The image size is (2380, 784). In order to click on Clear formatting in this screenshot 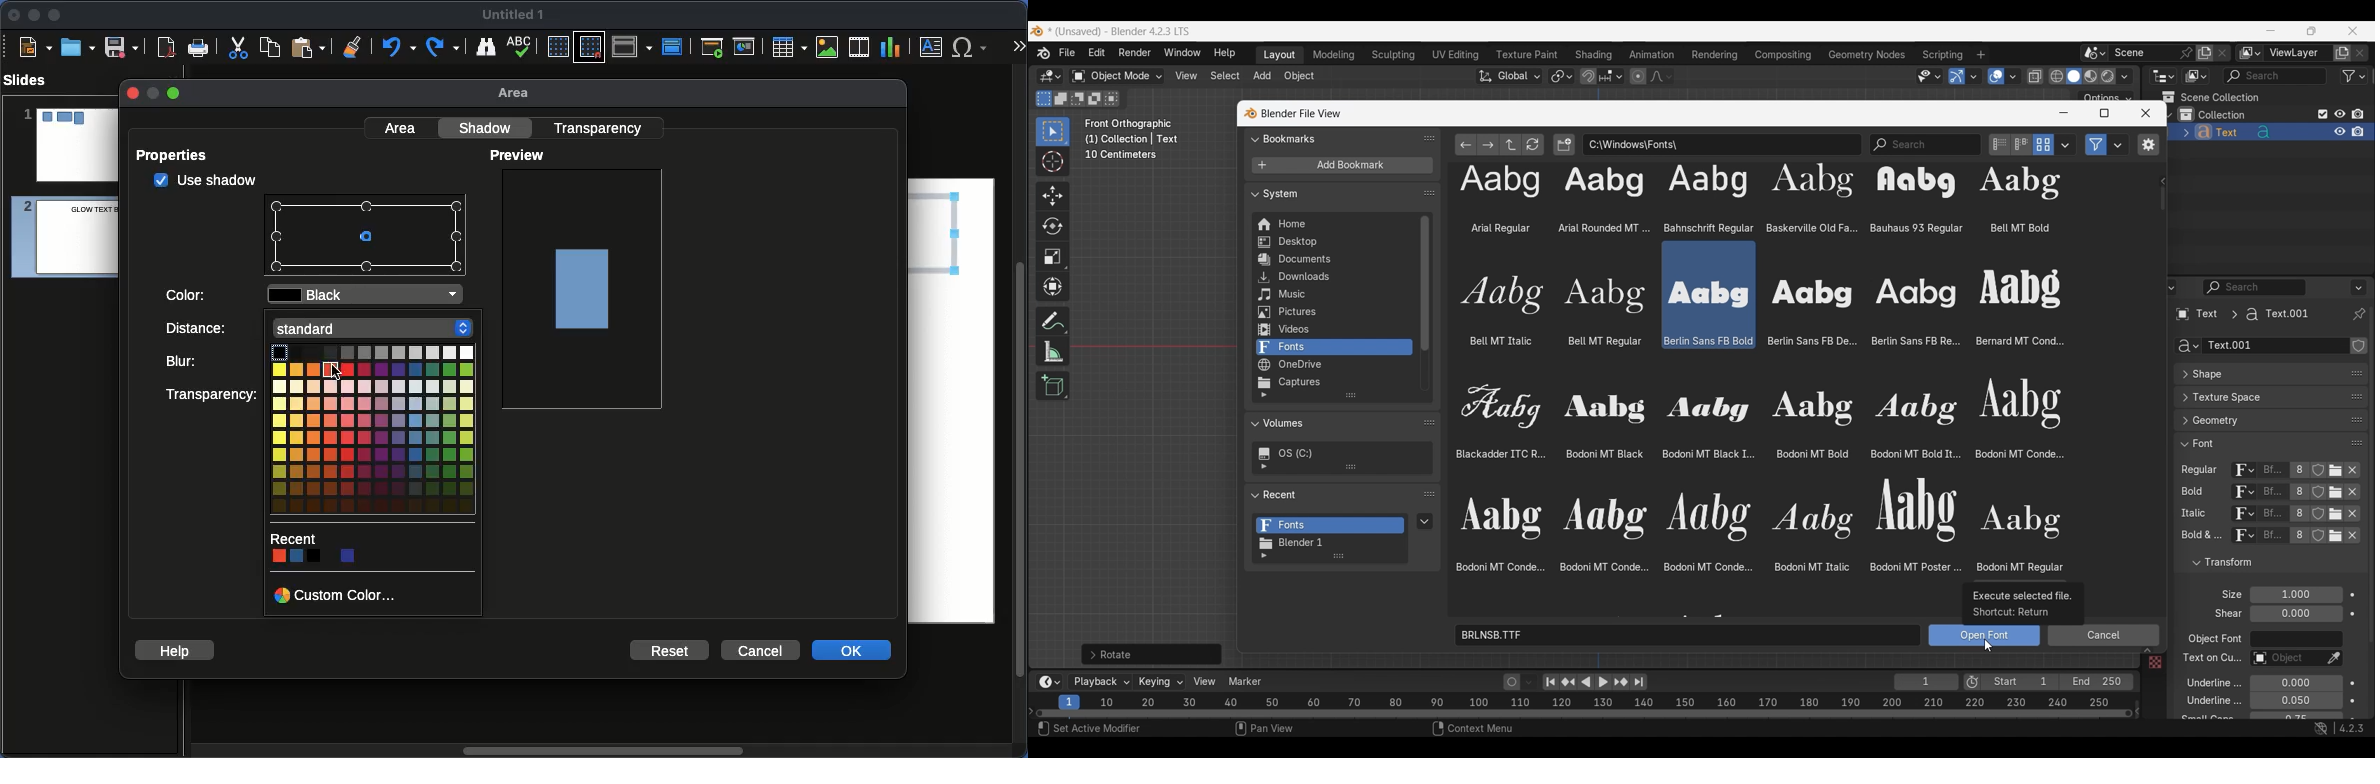, I will do `click(353, 45)`.